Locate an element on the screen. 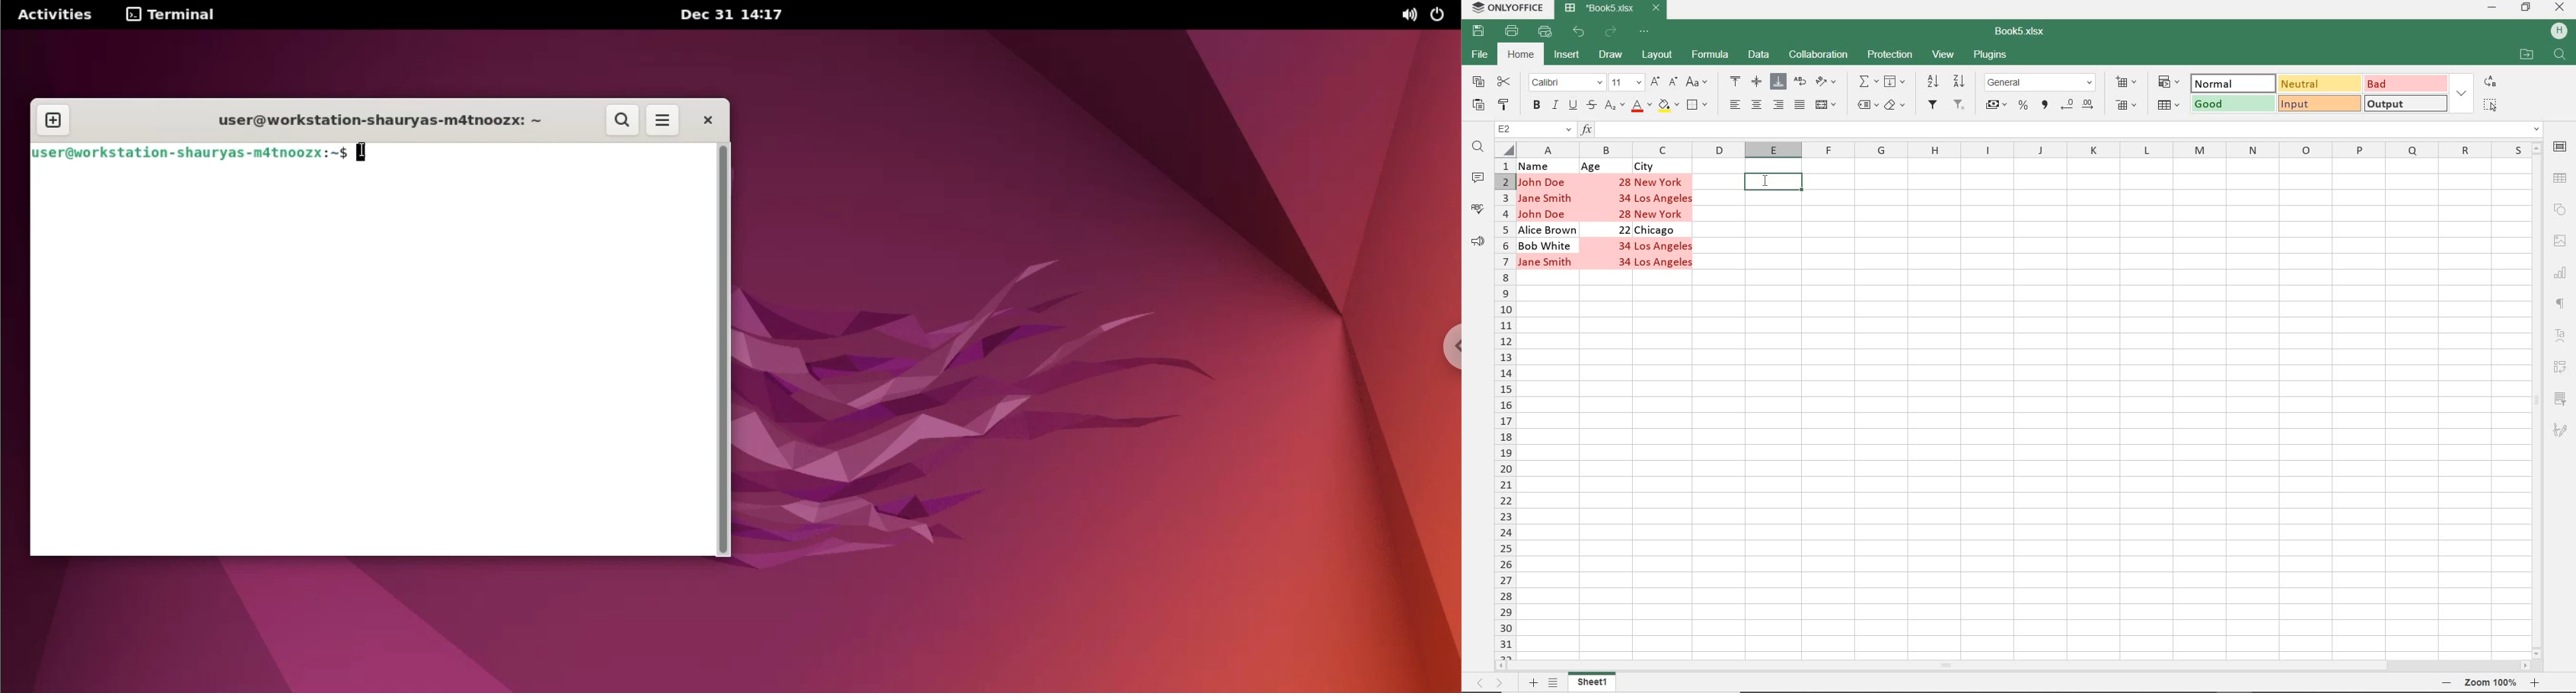 The image size is (2576, 700). Name is located at coordinates (1536, 166).